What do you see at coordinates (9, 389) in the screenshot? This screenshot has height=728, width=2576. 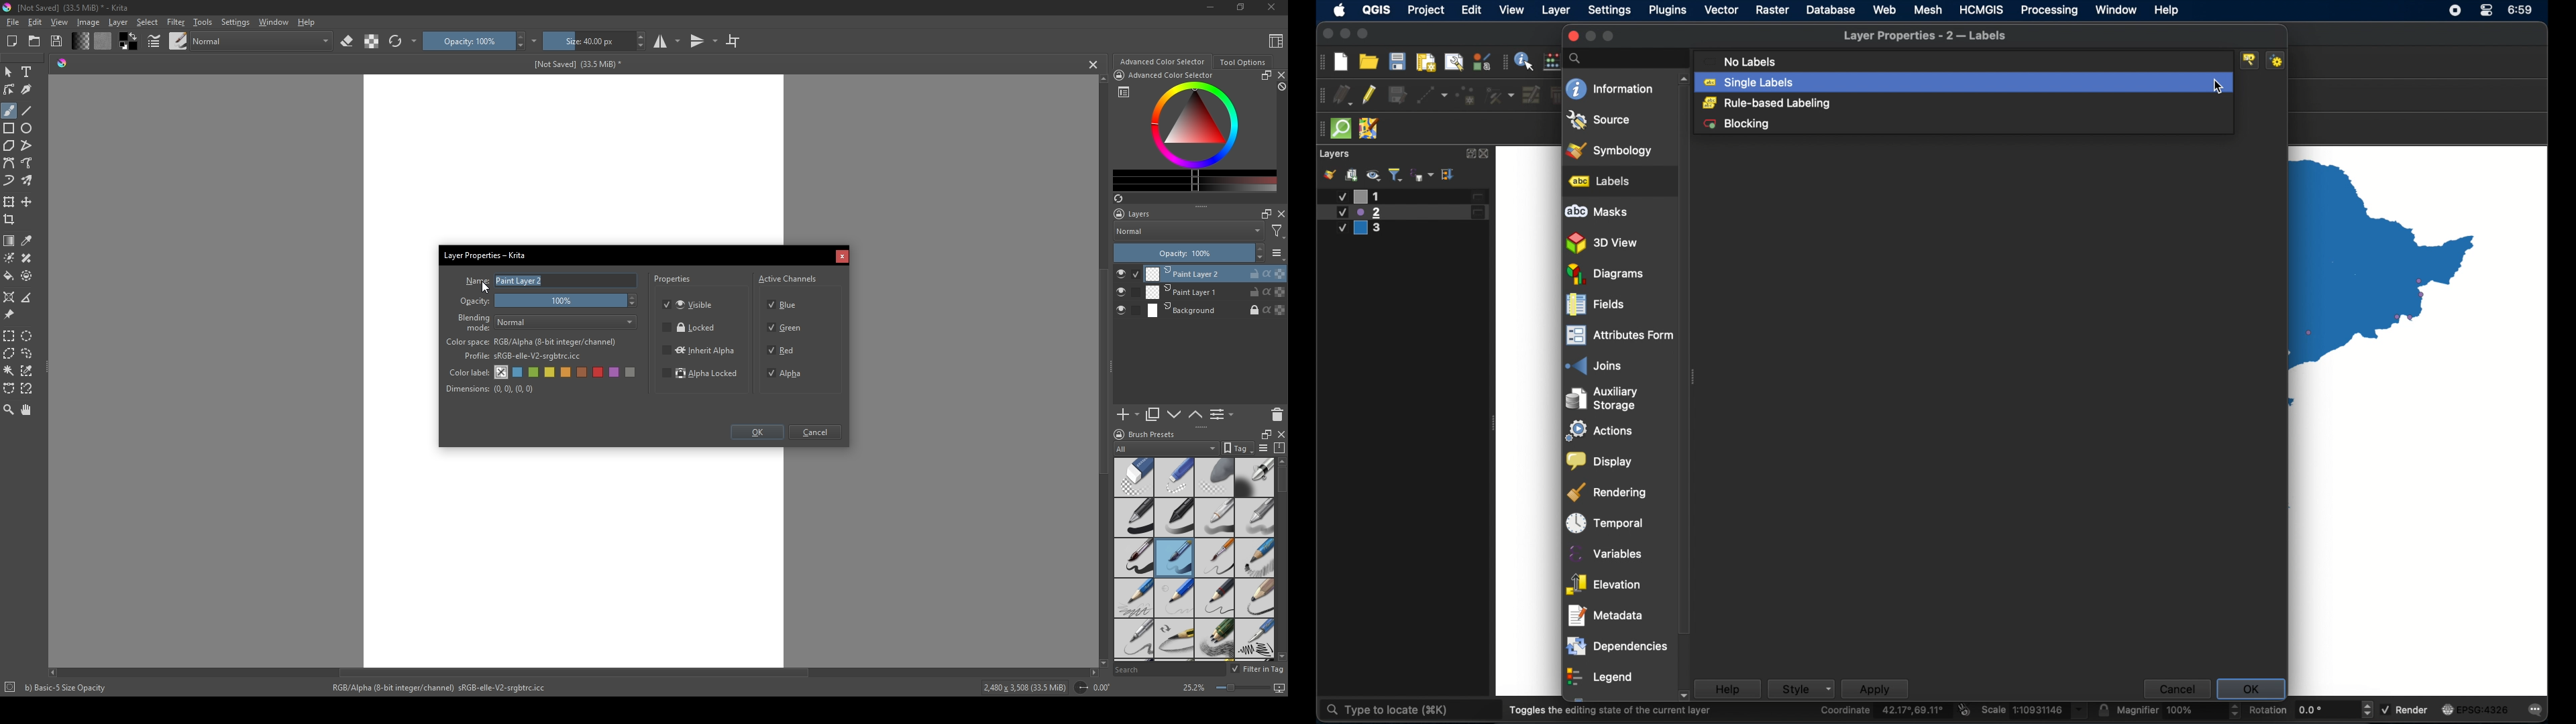 I see `bezier curve` at bounding box center [9, 389].